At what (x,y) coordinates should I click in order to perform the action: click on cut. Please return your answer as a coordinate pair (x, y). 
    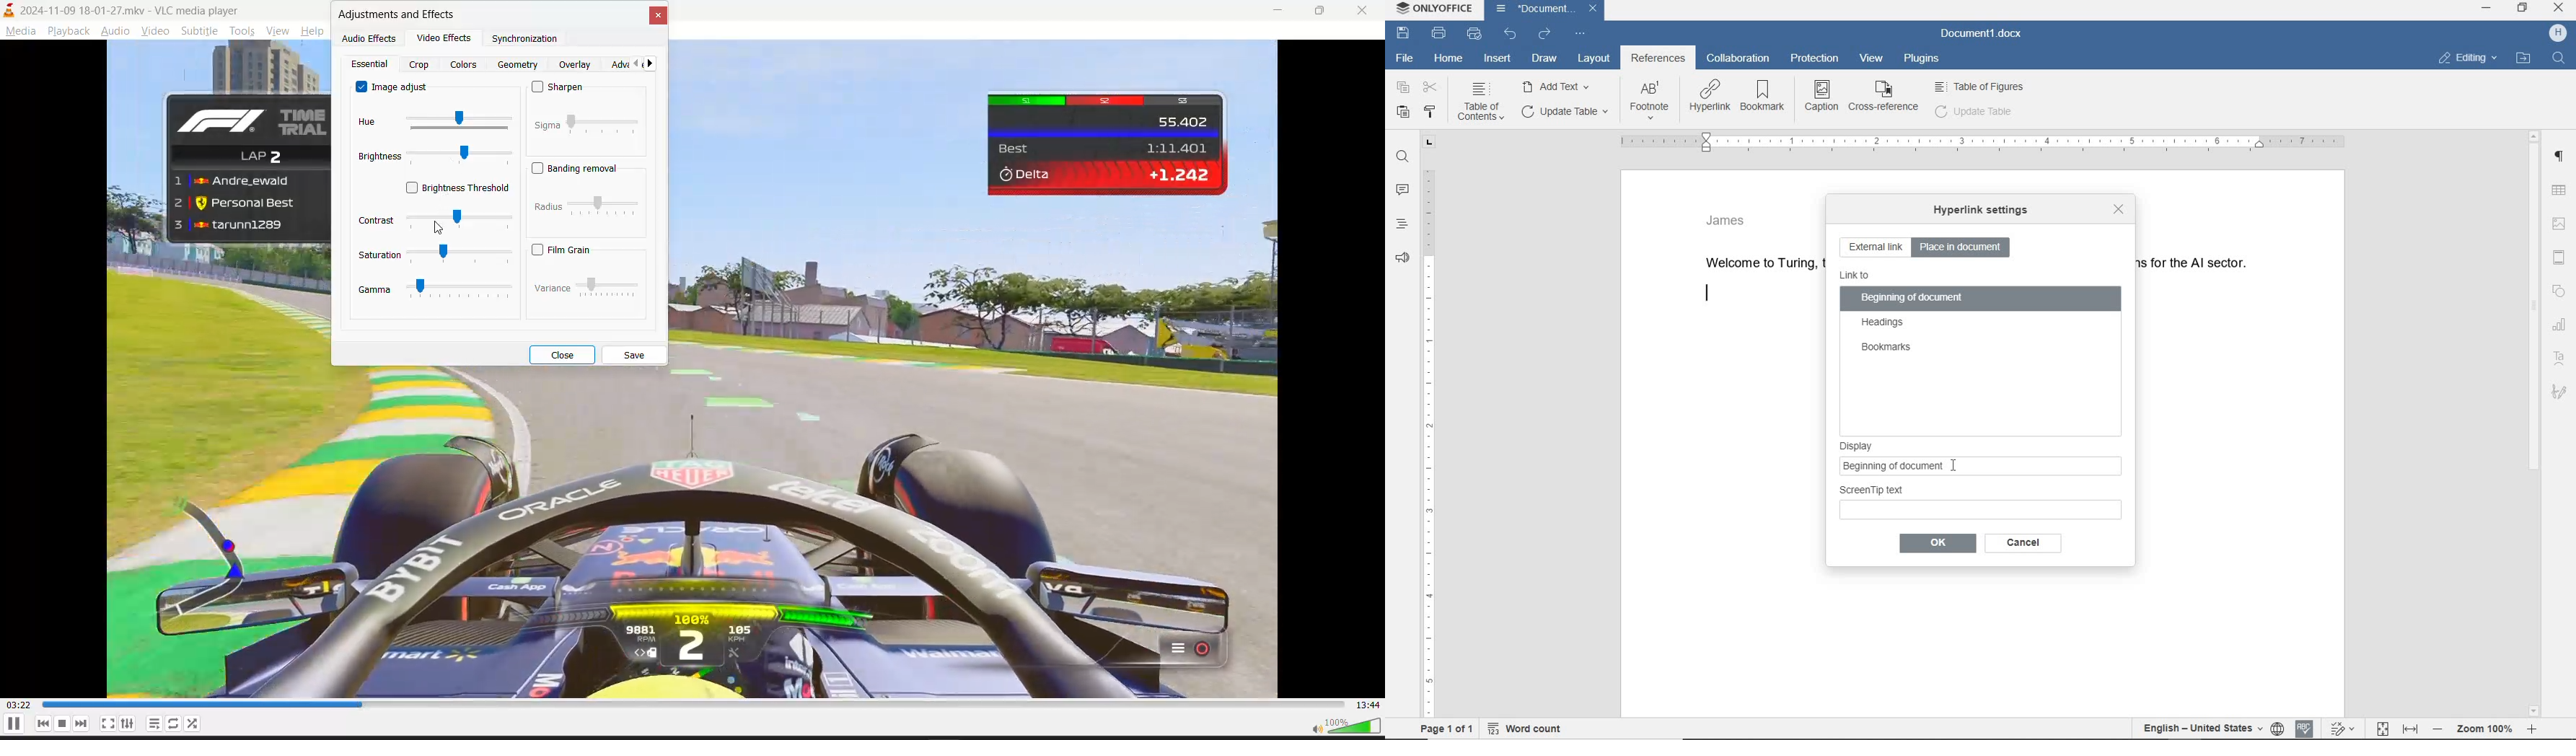
    Looking at the image, I should click on (1432, 88).